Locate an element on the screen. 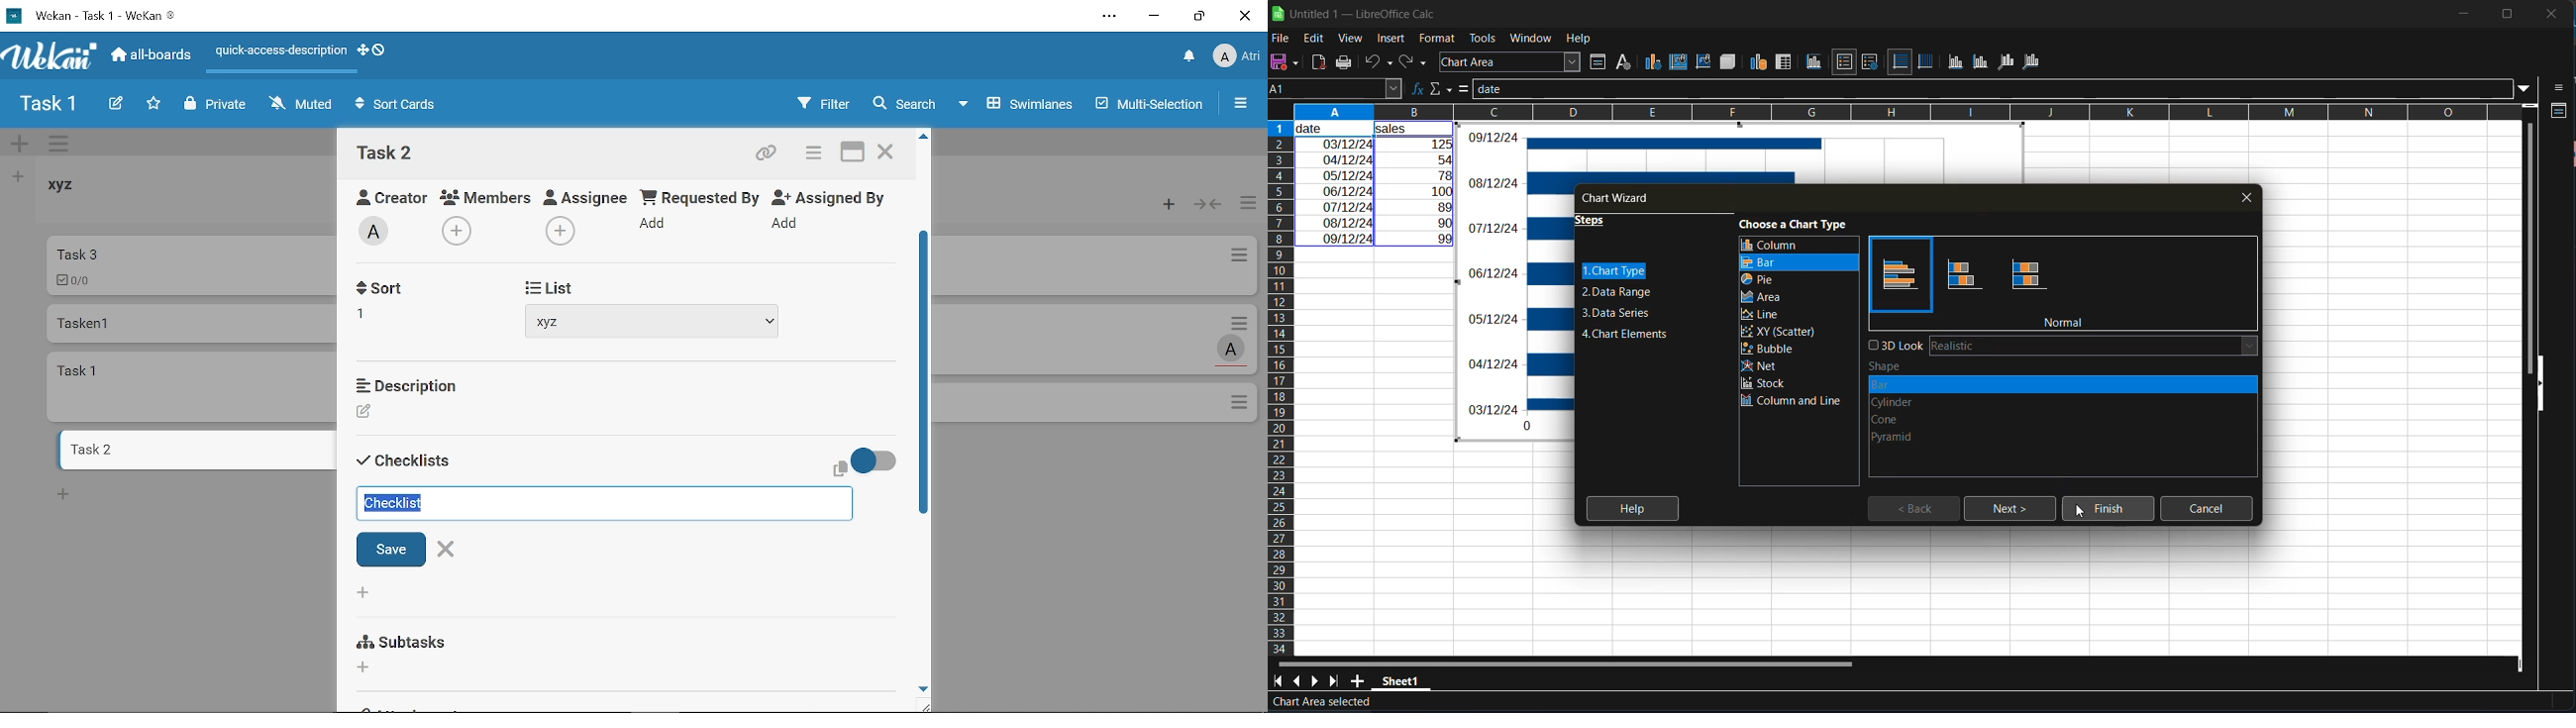 The image size is (2576, 728). data range is located at coordinates (1615, 290).